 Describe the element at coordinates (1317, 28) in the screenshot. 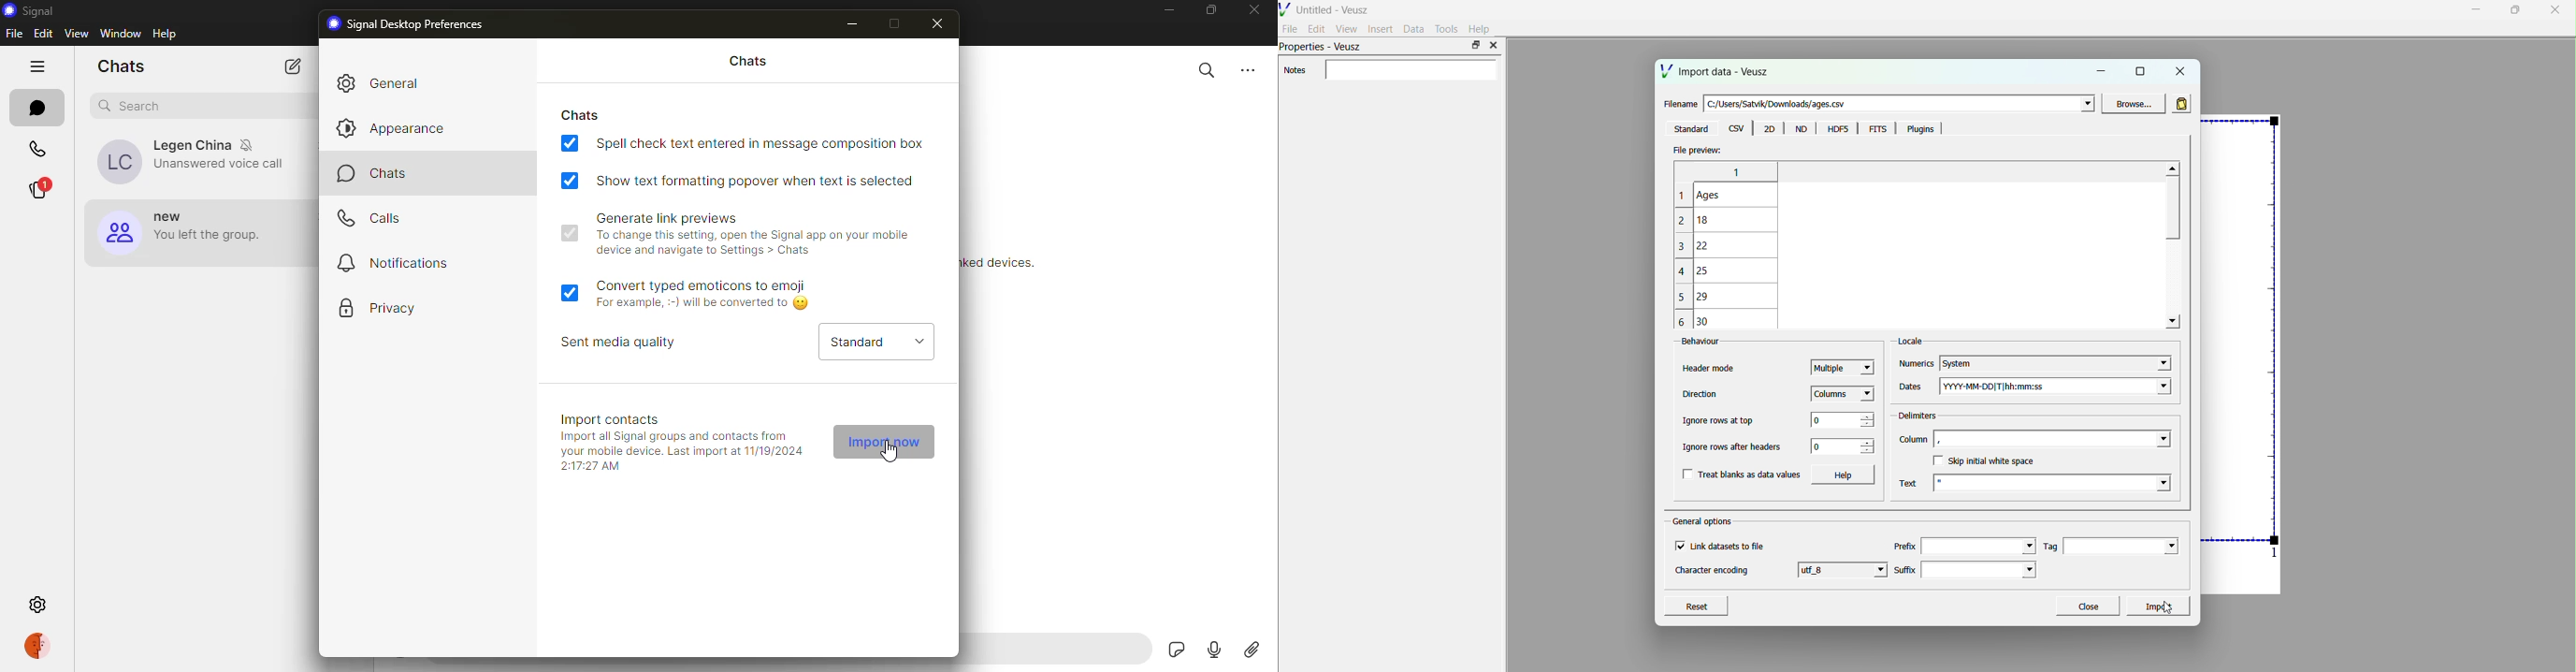

I see `Edit` at that location.